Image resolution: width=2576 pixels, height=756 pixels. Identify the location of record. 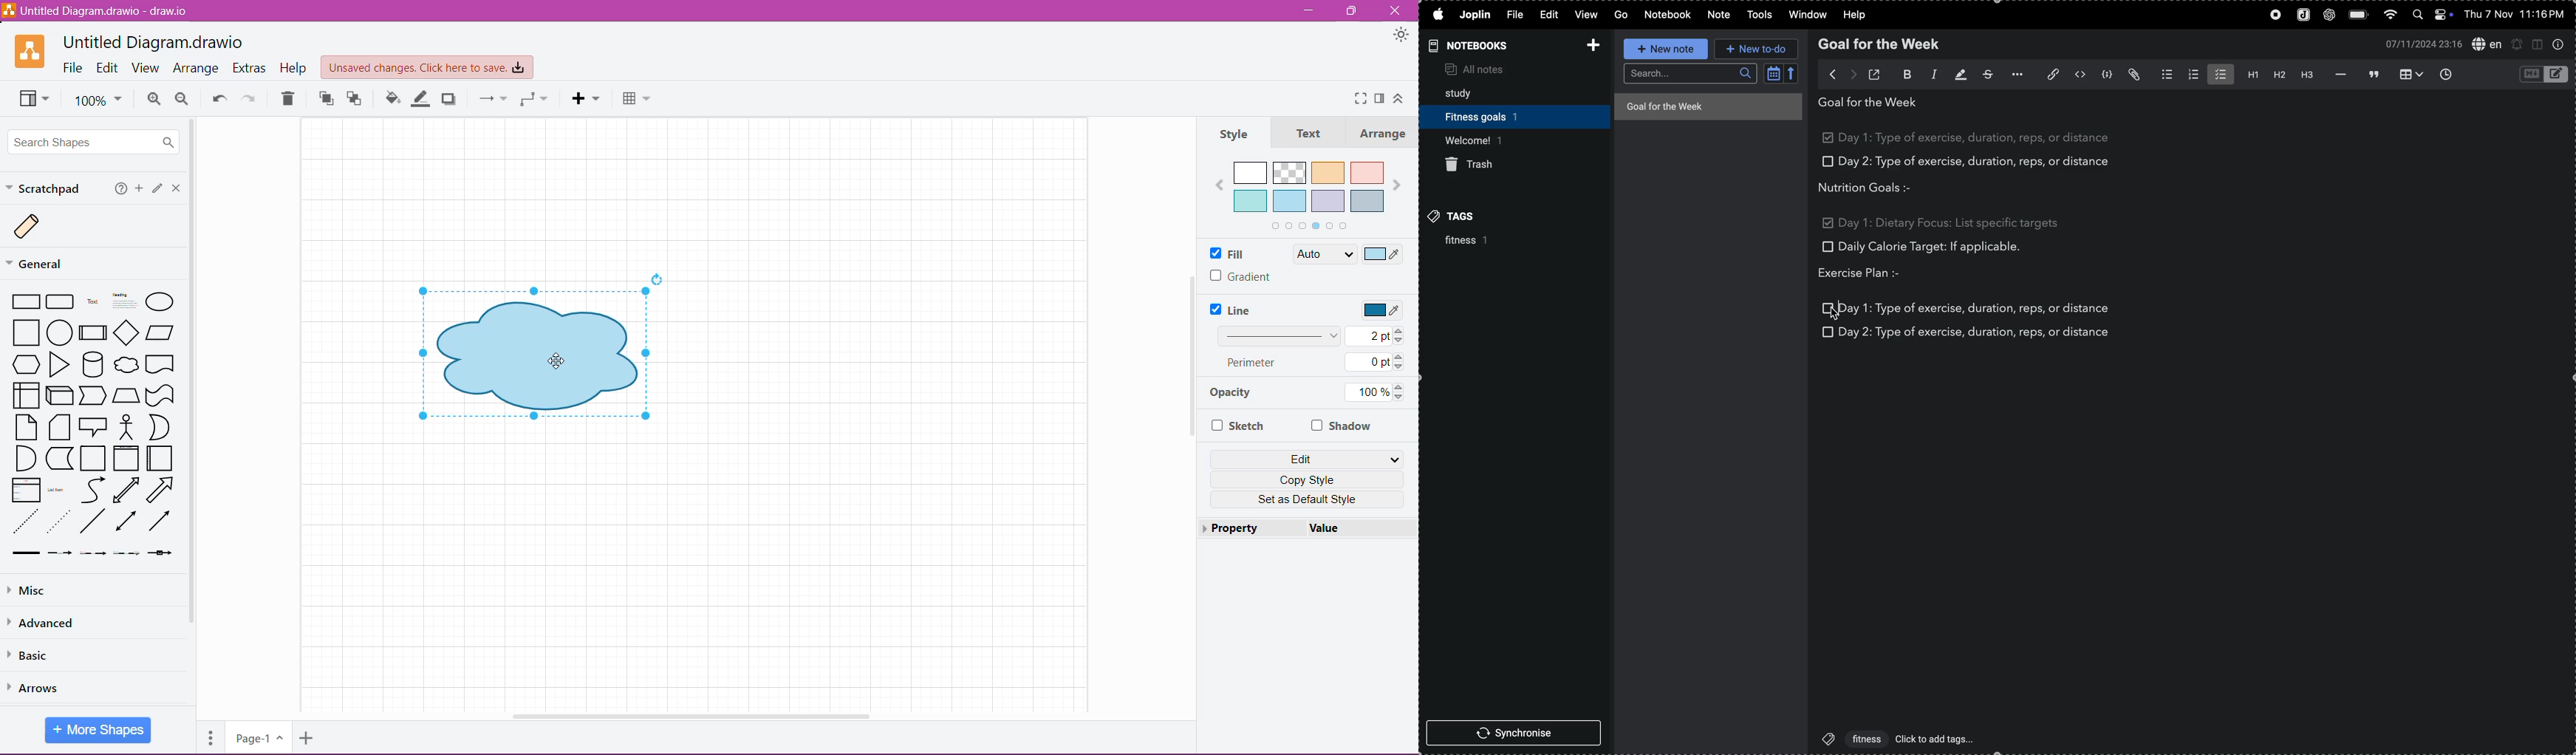
(2270, 15).